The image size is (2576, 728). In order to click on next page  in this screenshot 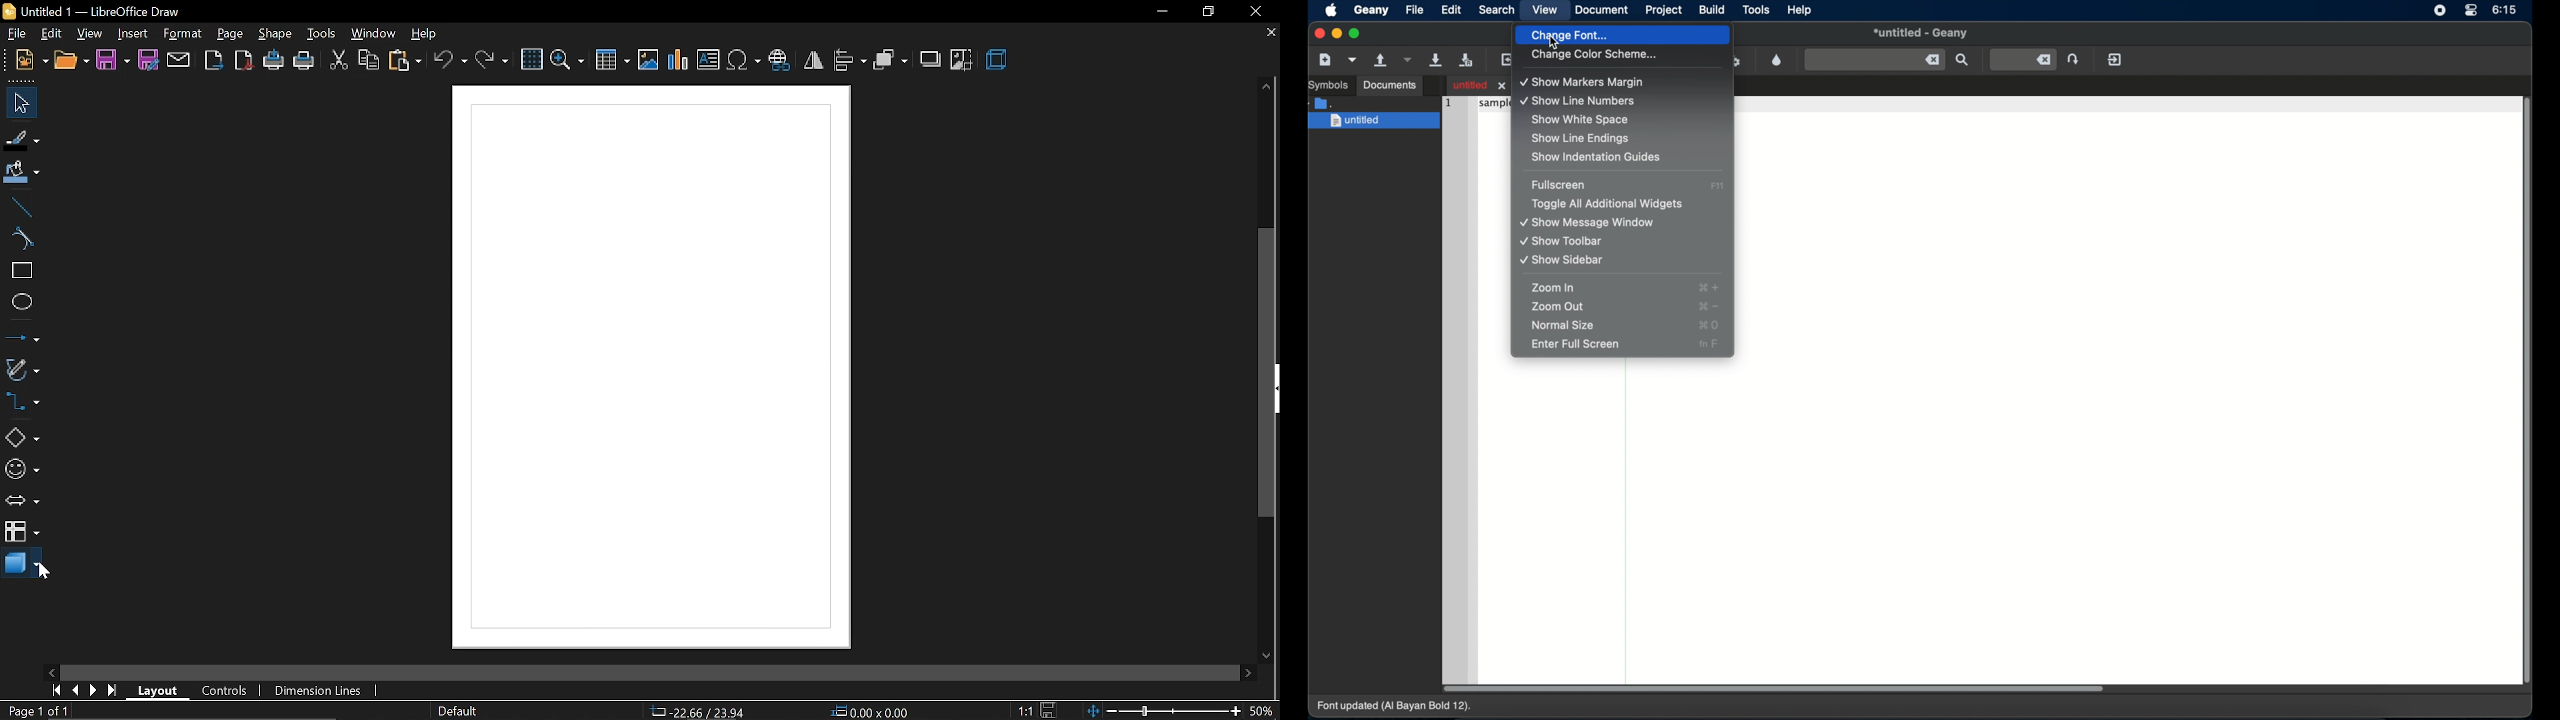, I will do `click(96, 689)`.